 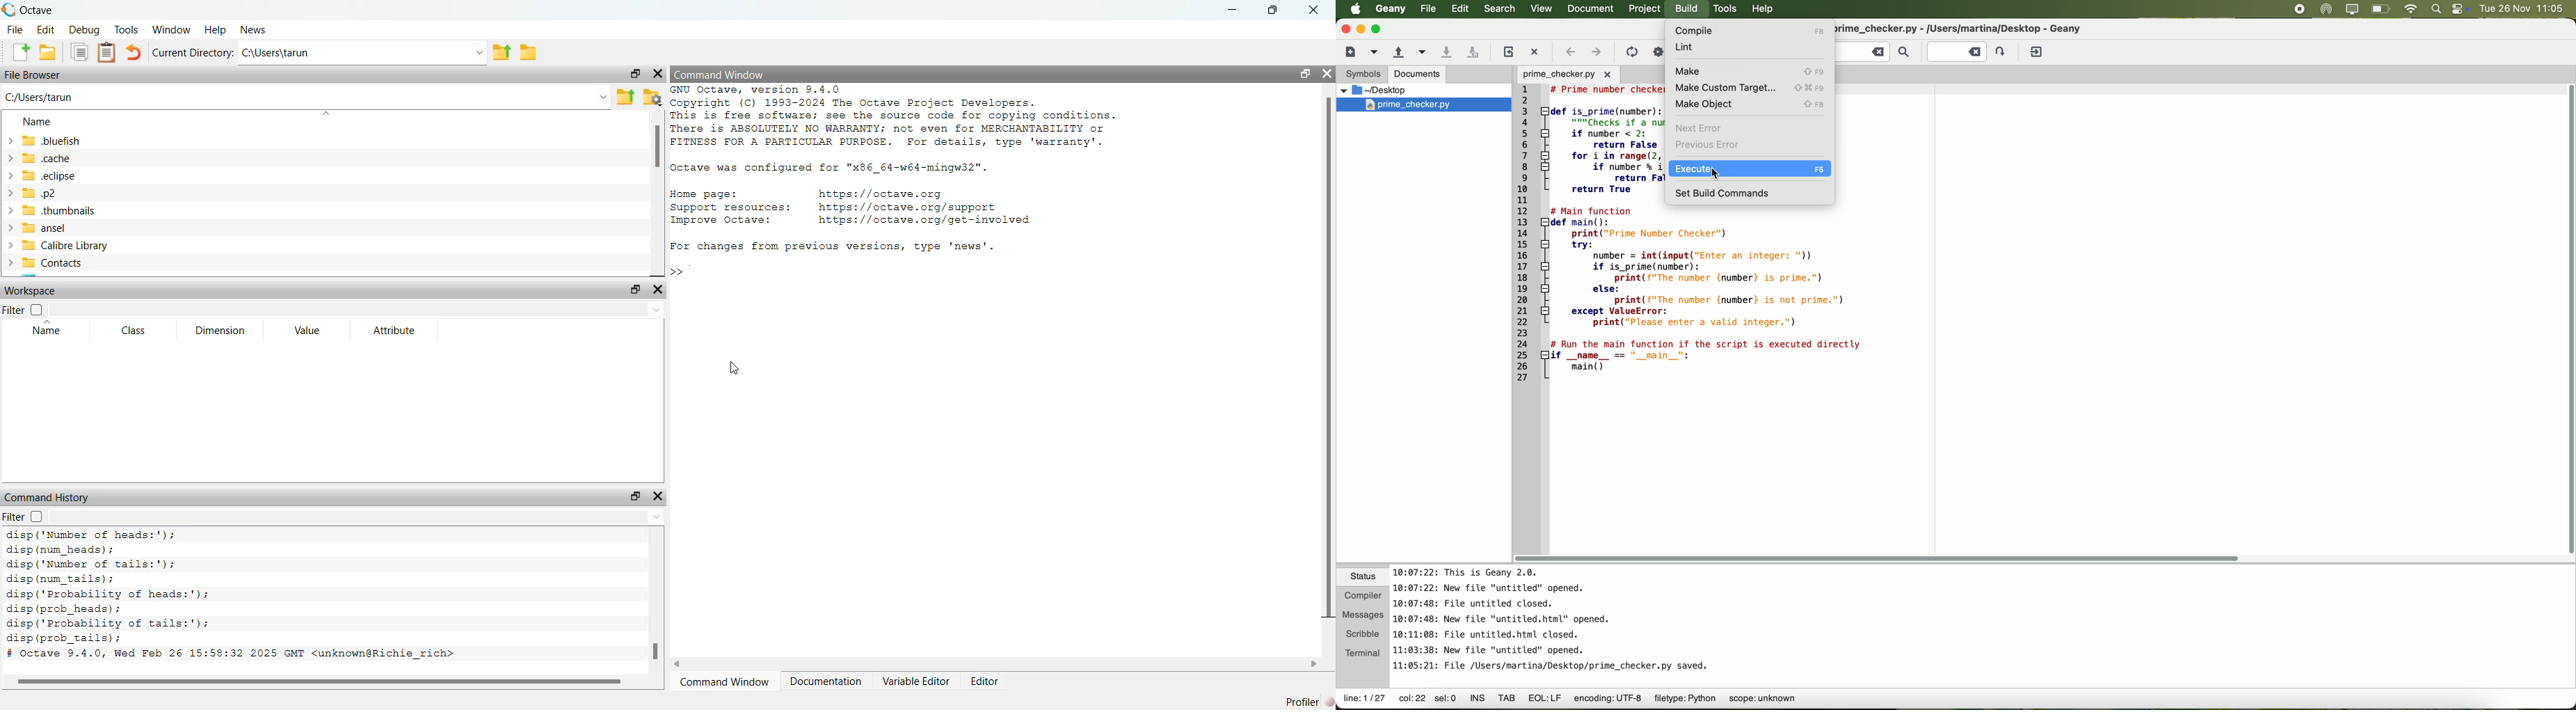 I want to click on .bluefish, so click(x=55, y=140).